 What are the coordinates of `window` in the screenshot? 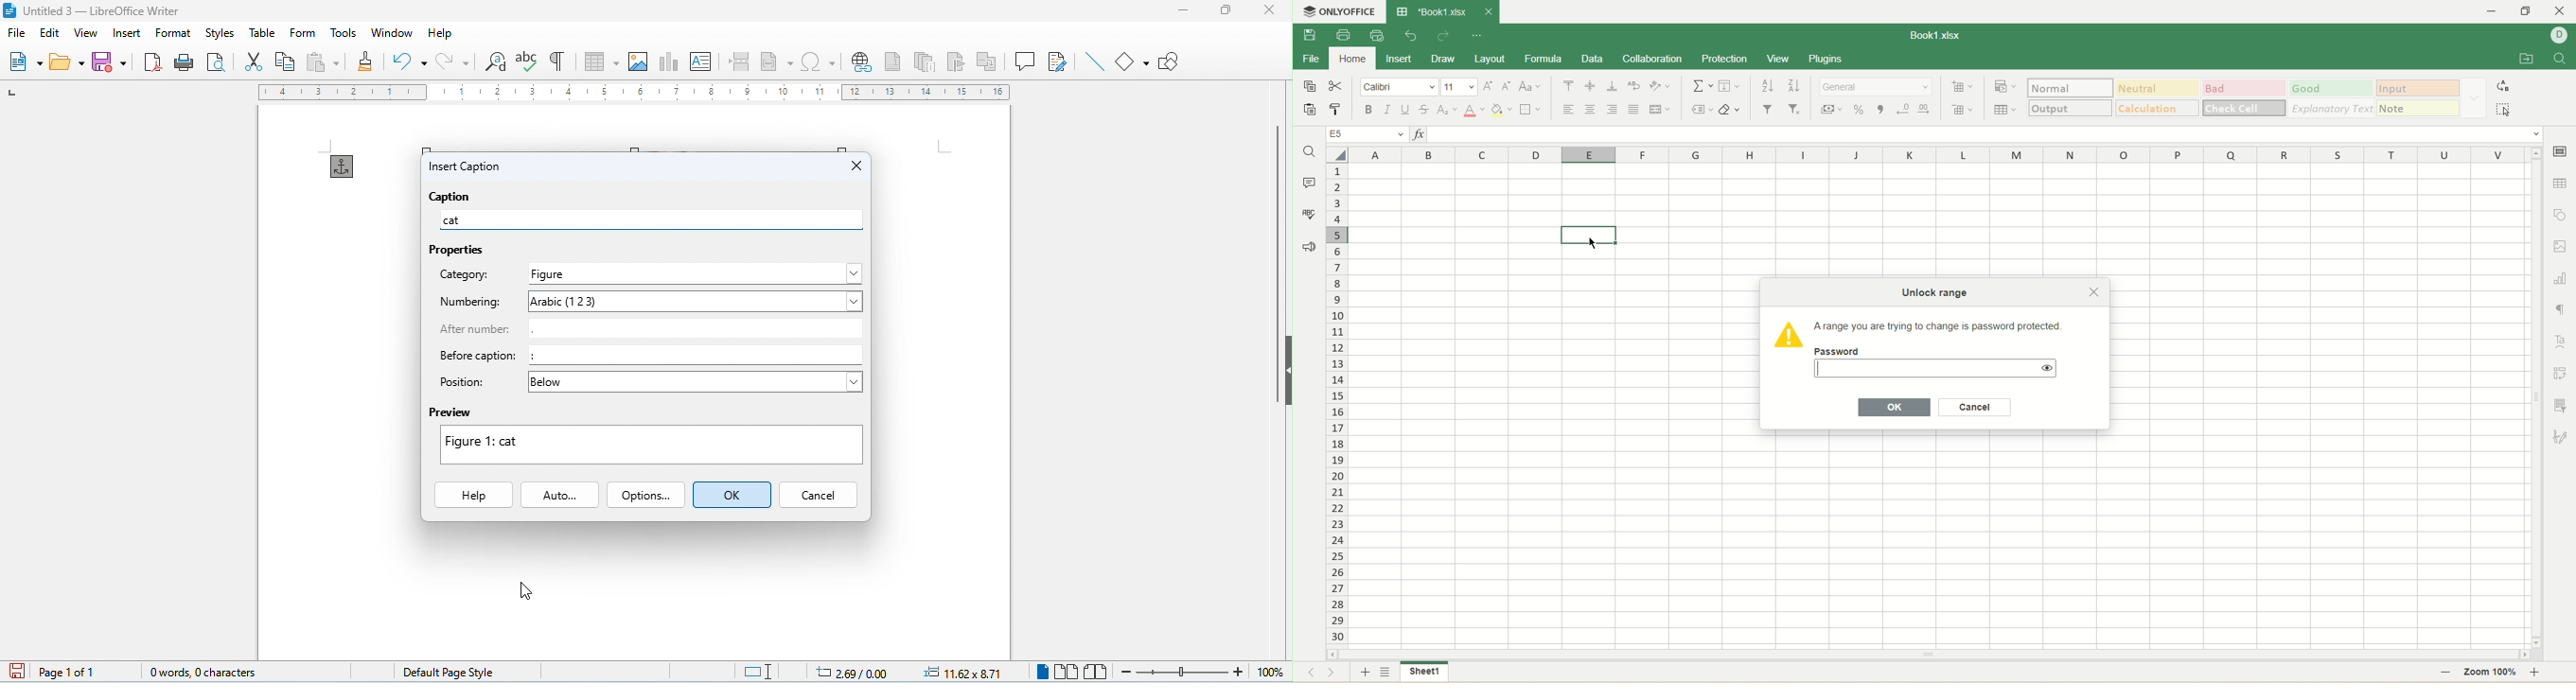 It's located at (392, 33).